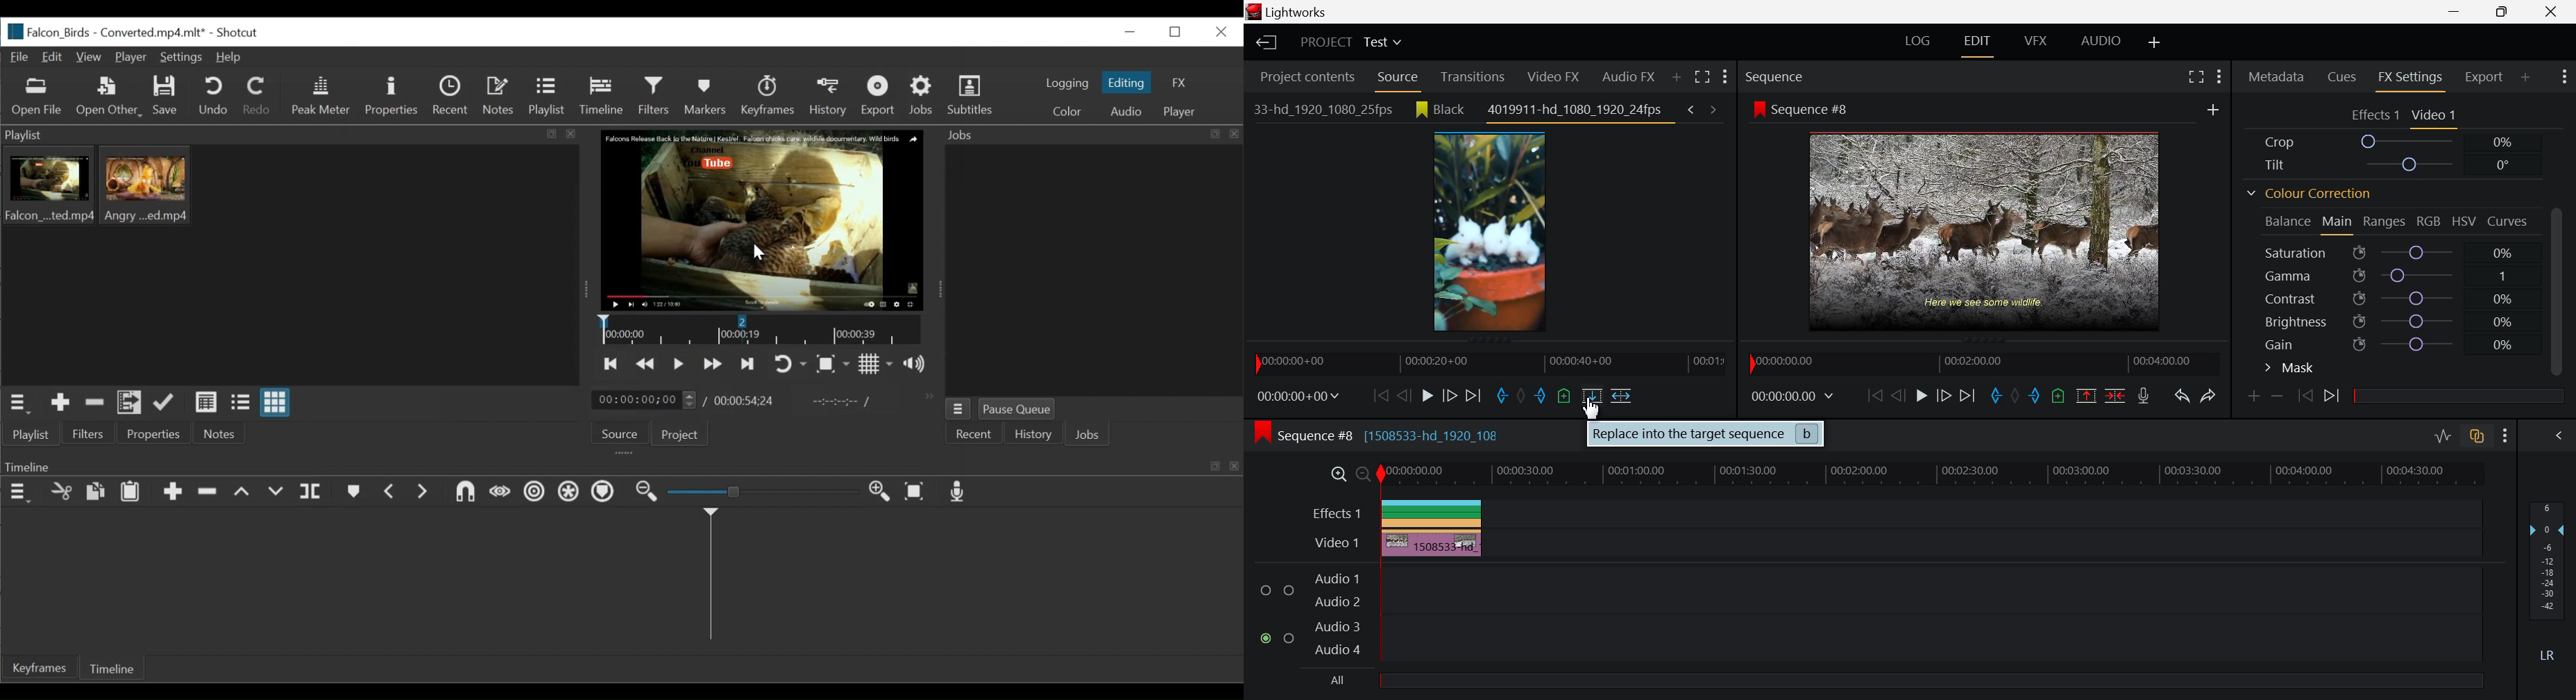 The image size is (2576, 700). Describe the element at coordinates (961, 493) in the screenshot. I see `Record audio` at that location.